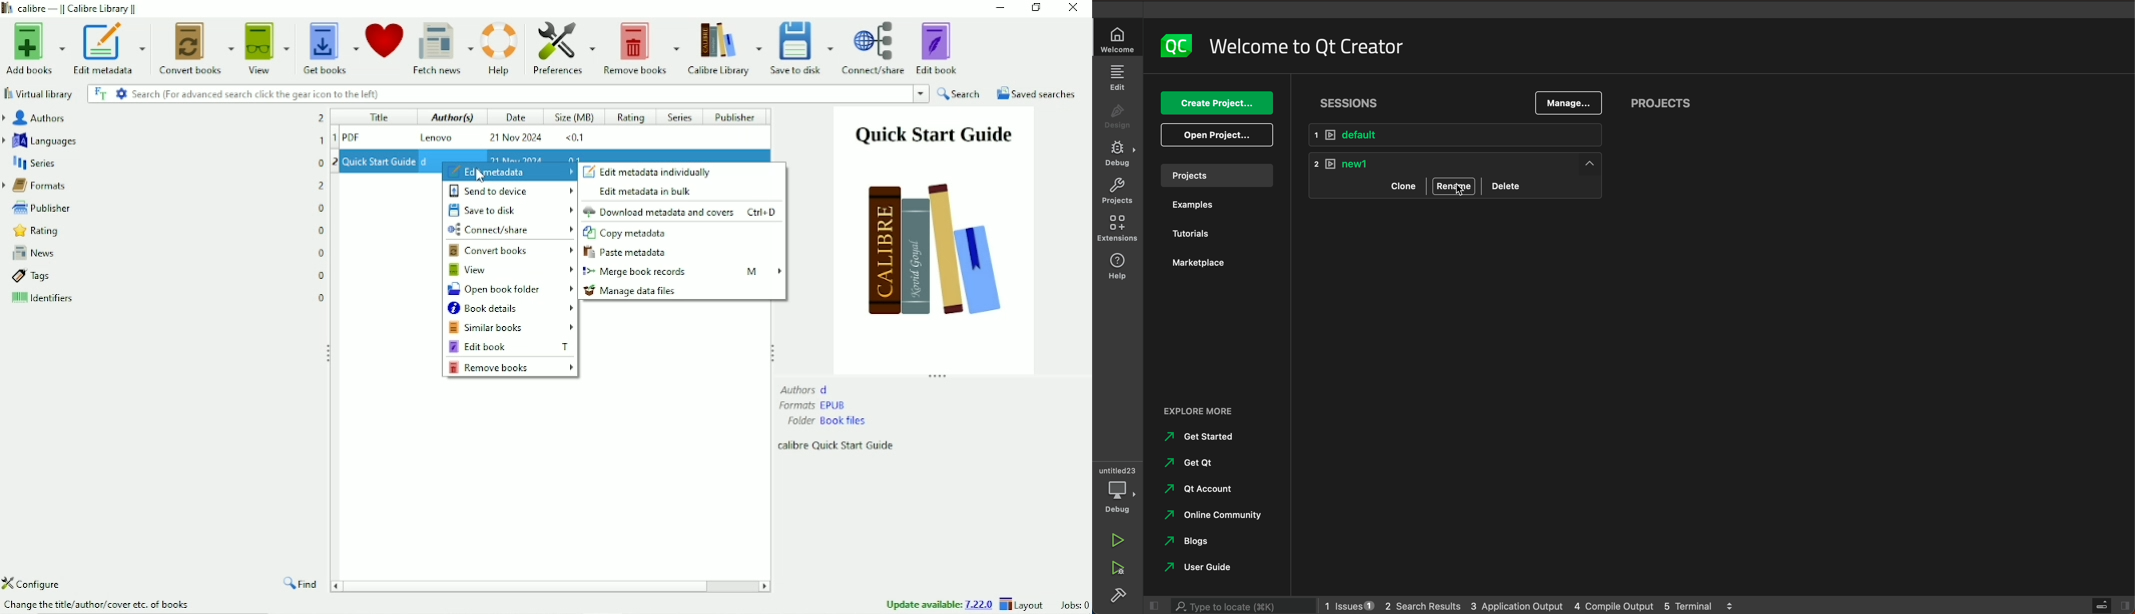 The width and height of the screenshot is (2156, 616). Describe the element at coordinates (805, 389) in the screenshot. I see `Authors` at that location.